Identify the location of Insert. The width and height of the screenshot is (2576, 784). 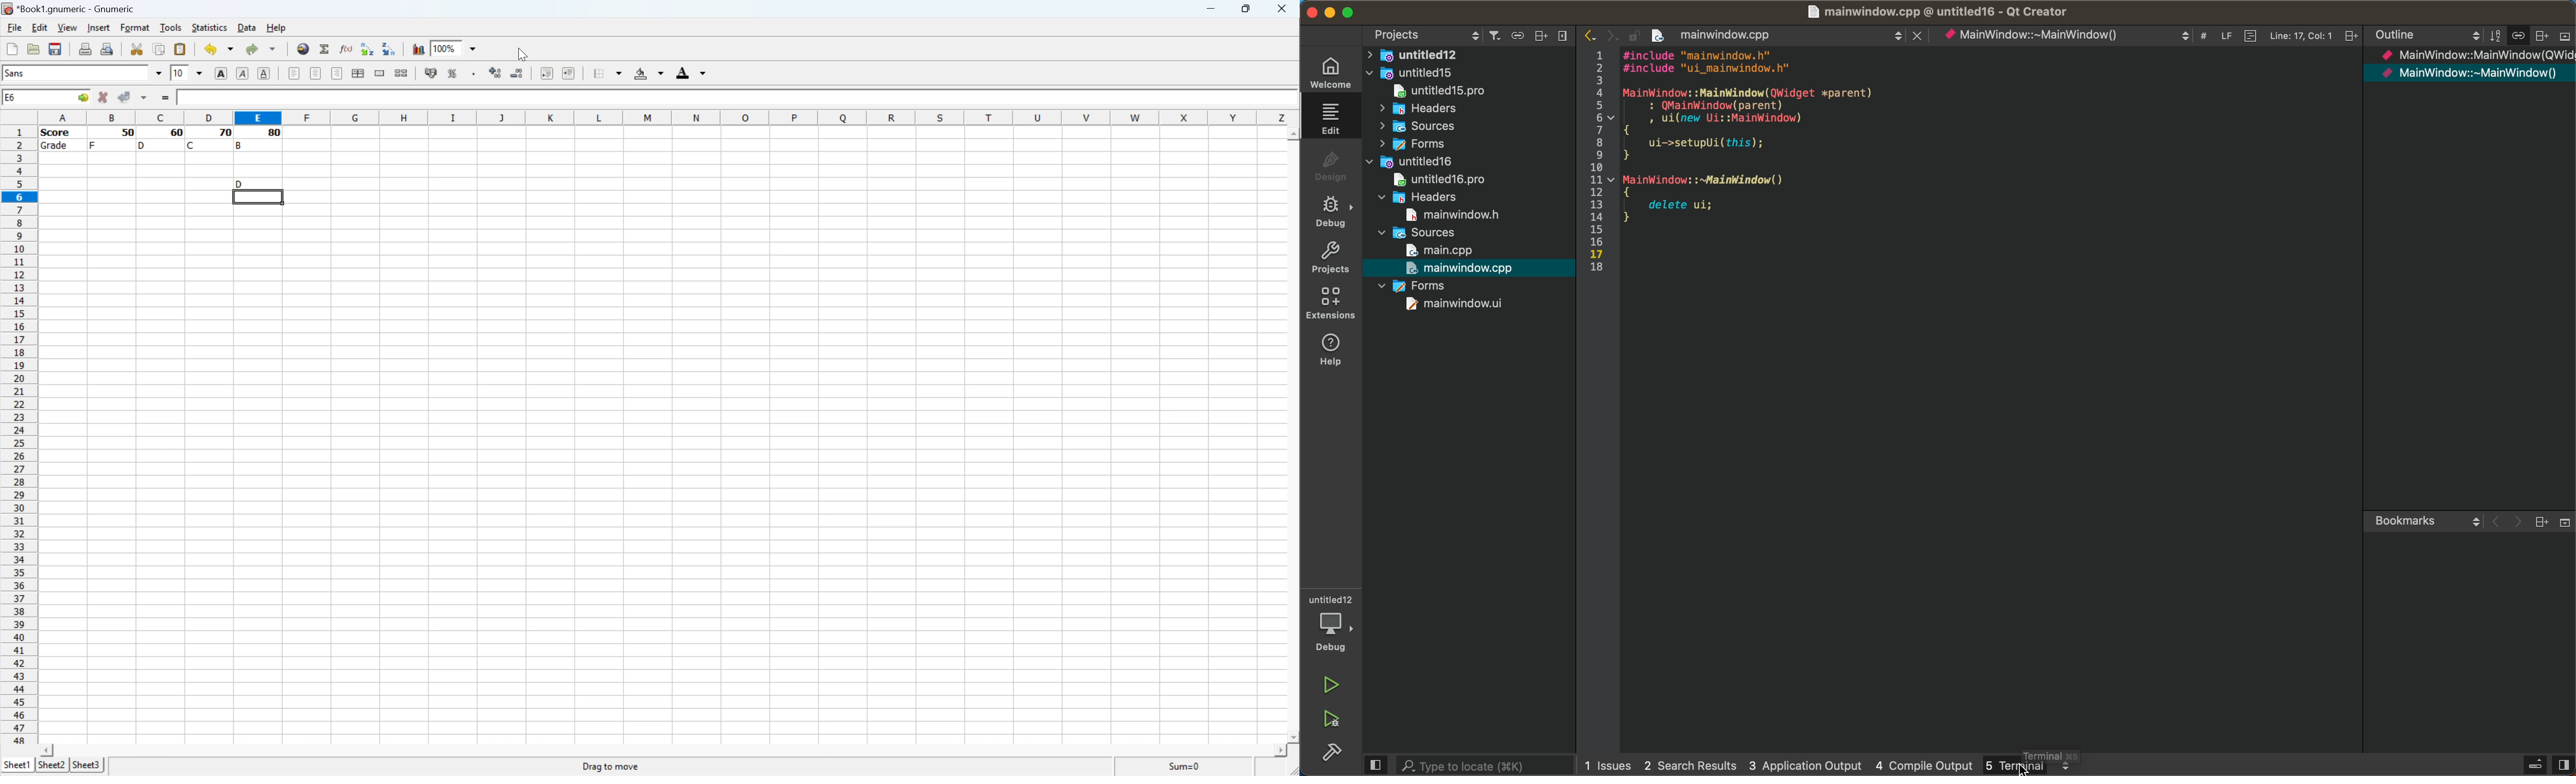
(97, 28).